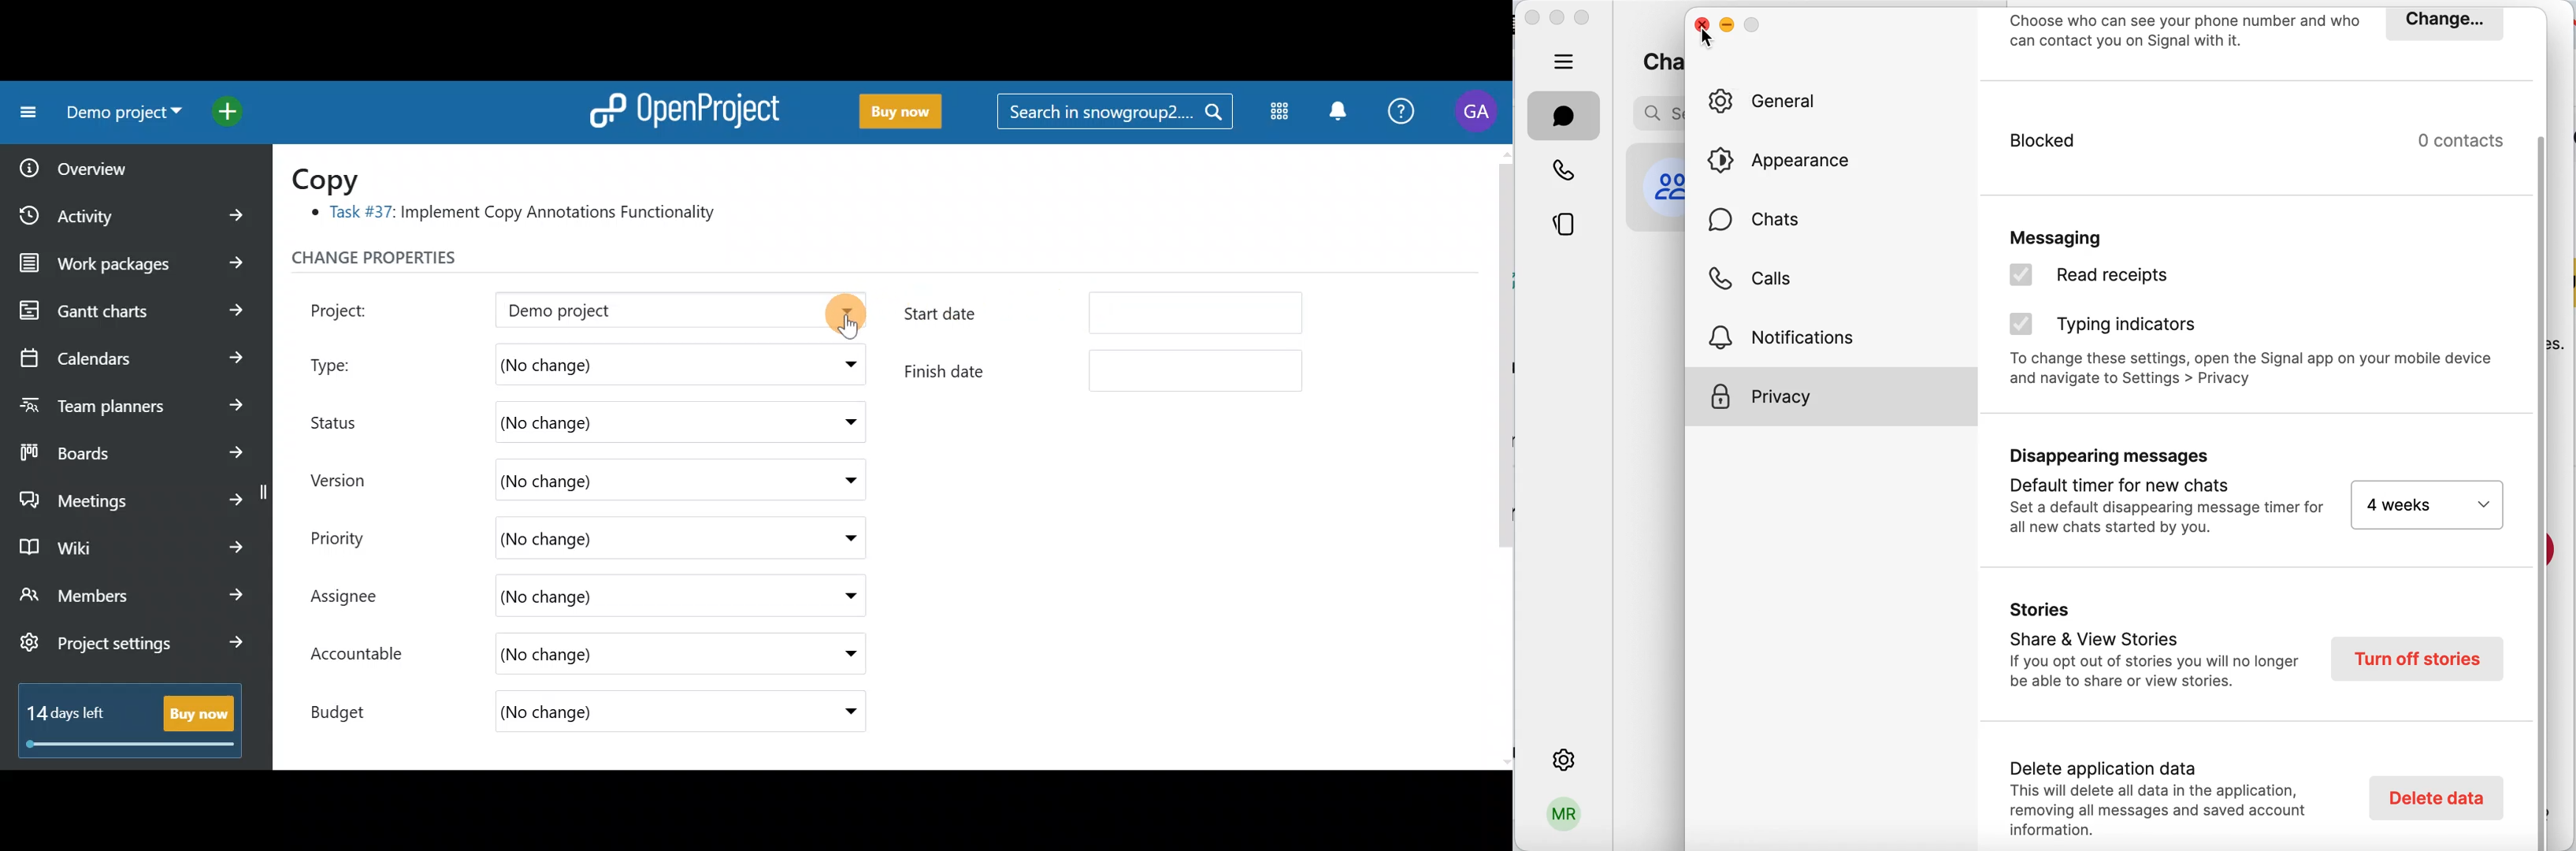  I want to click on (No change), so click(627, 714).